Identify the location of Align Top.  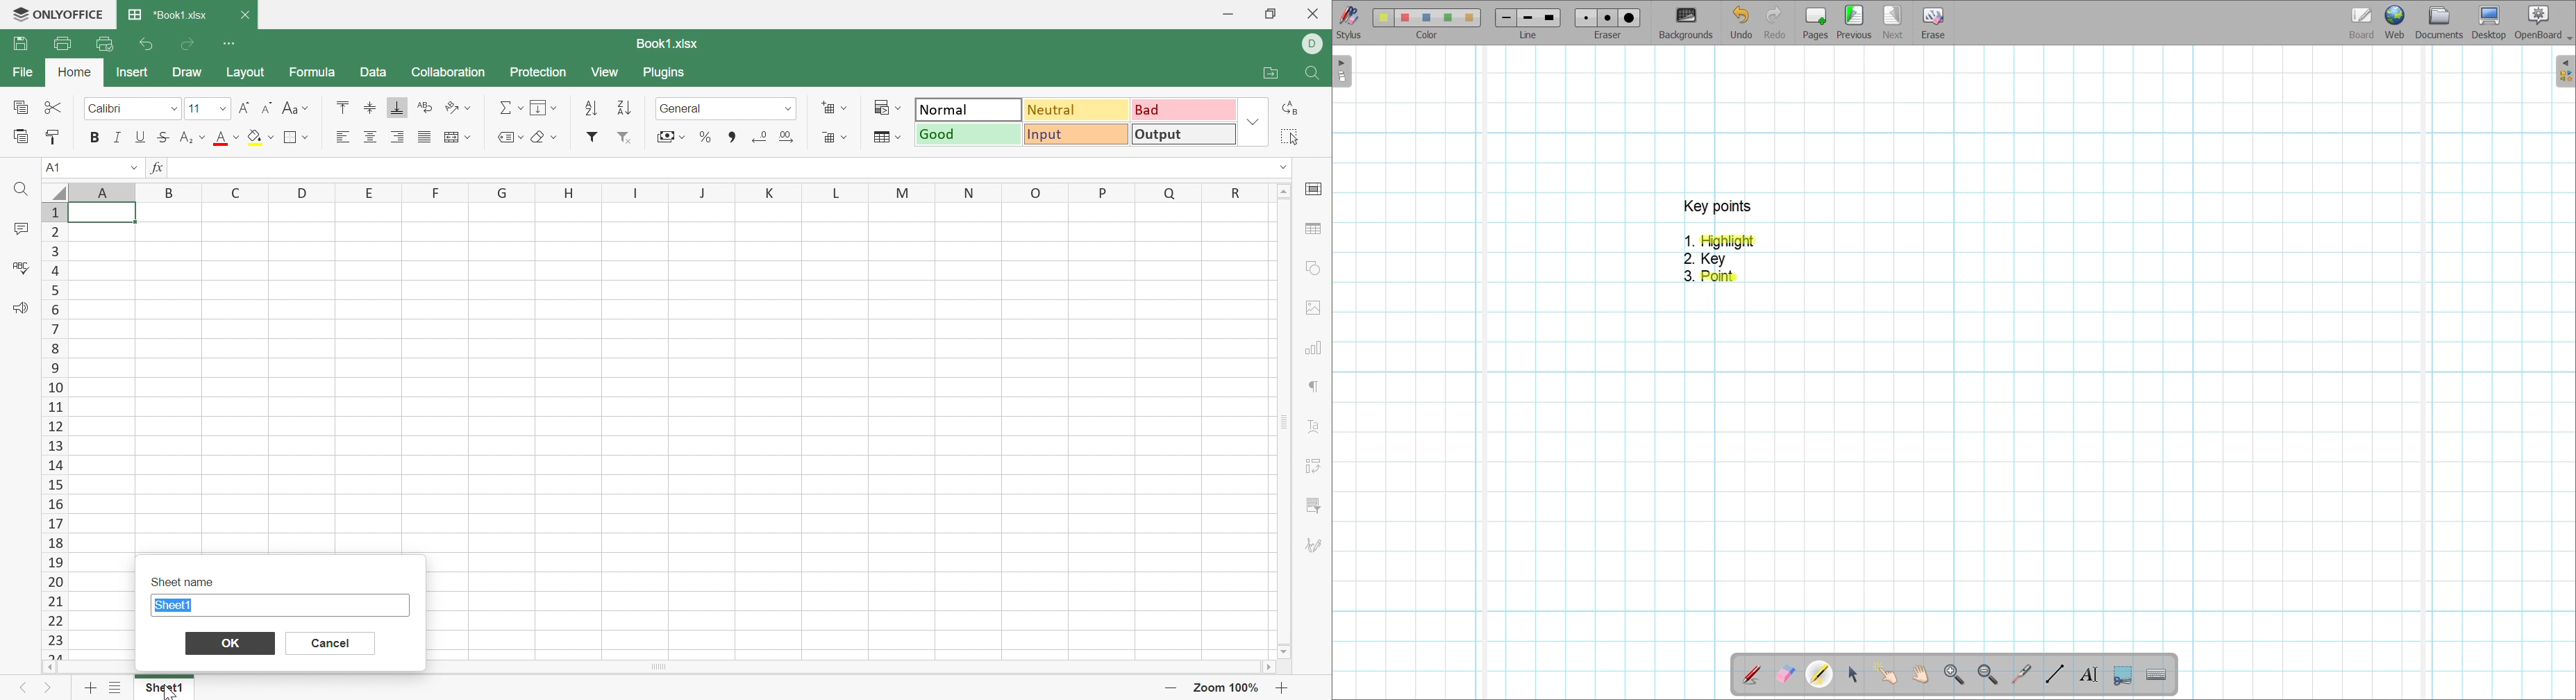
(342, 106).